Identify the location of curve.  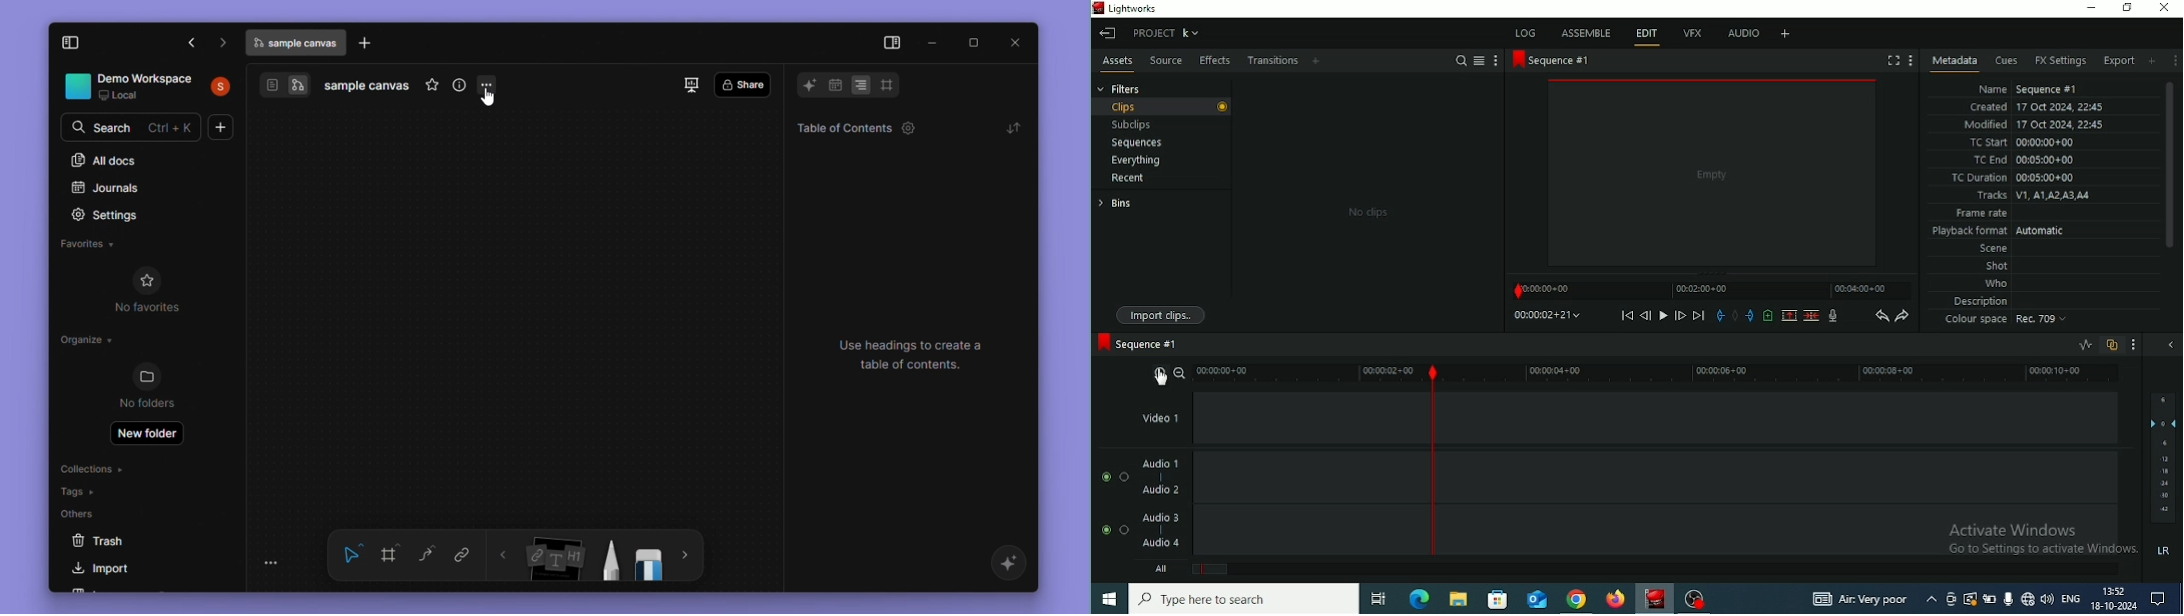
(427, 553).